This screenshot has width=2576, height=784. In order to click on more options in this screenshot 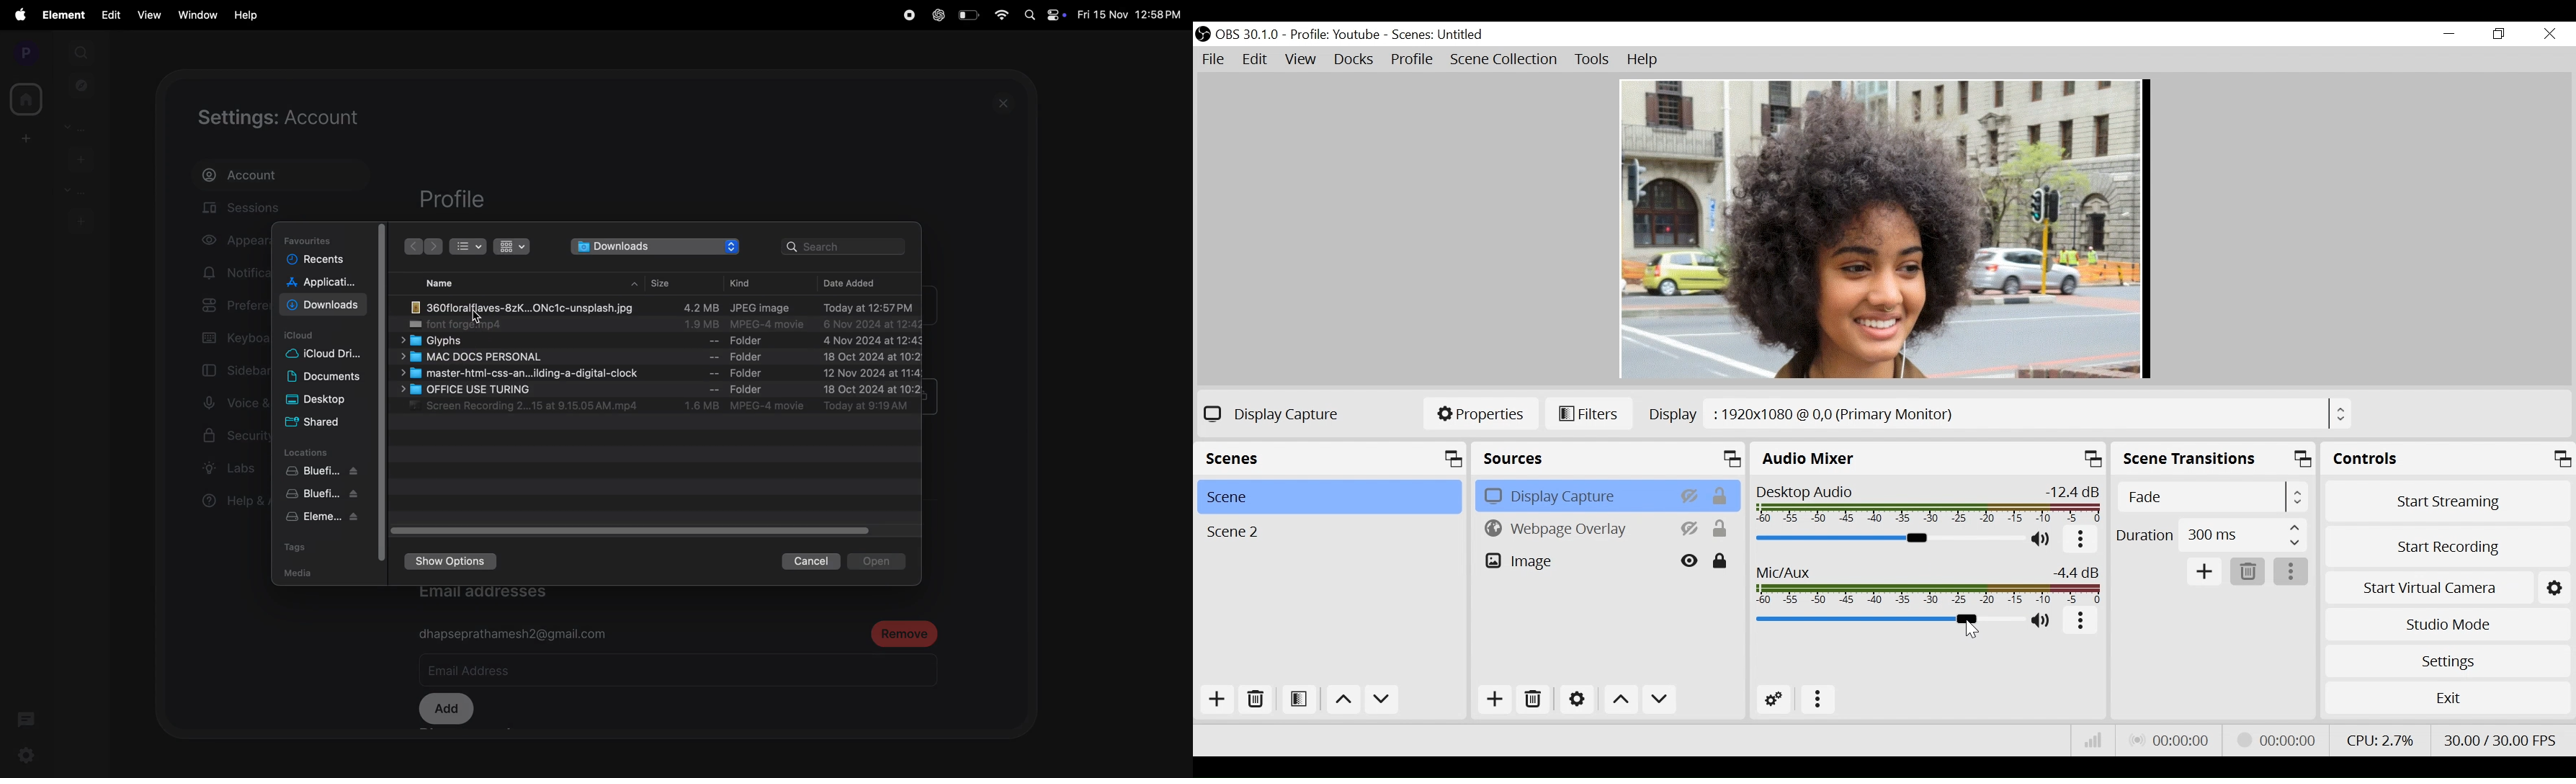, I will do `click(2080, 621)`.